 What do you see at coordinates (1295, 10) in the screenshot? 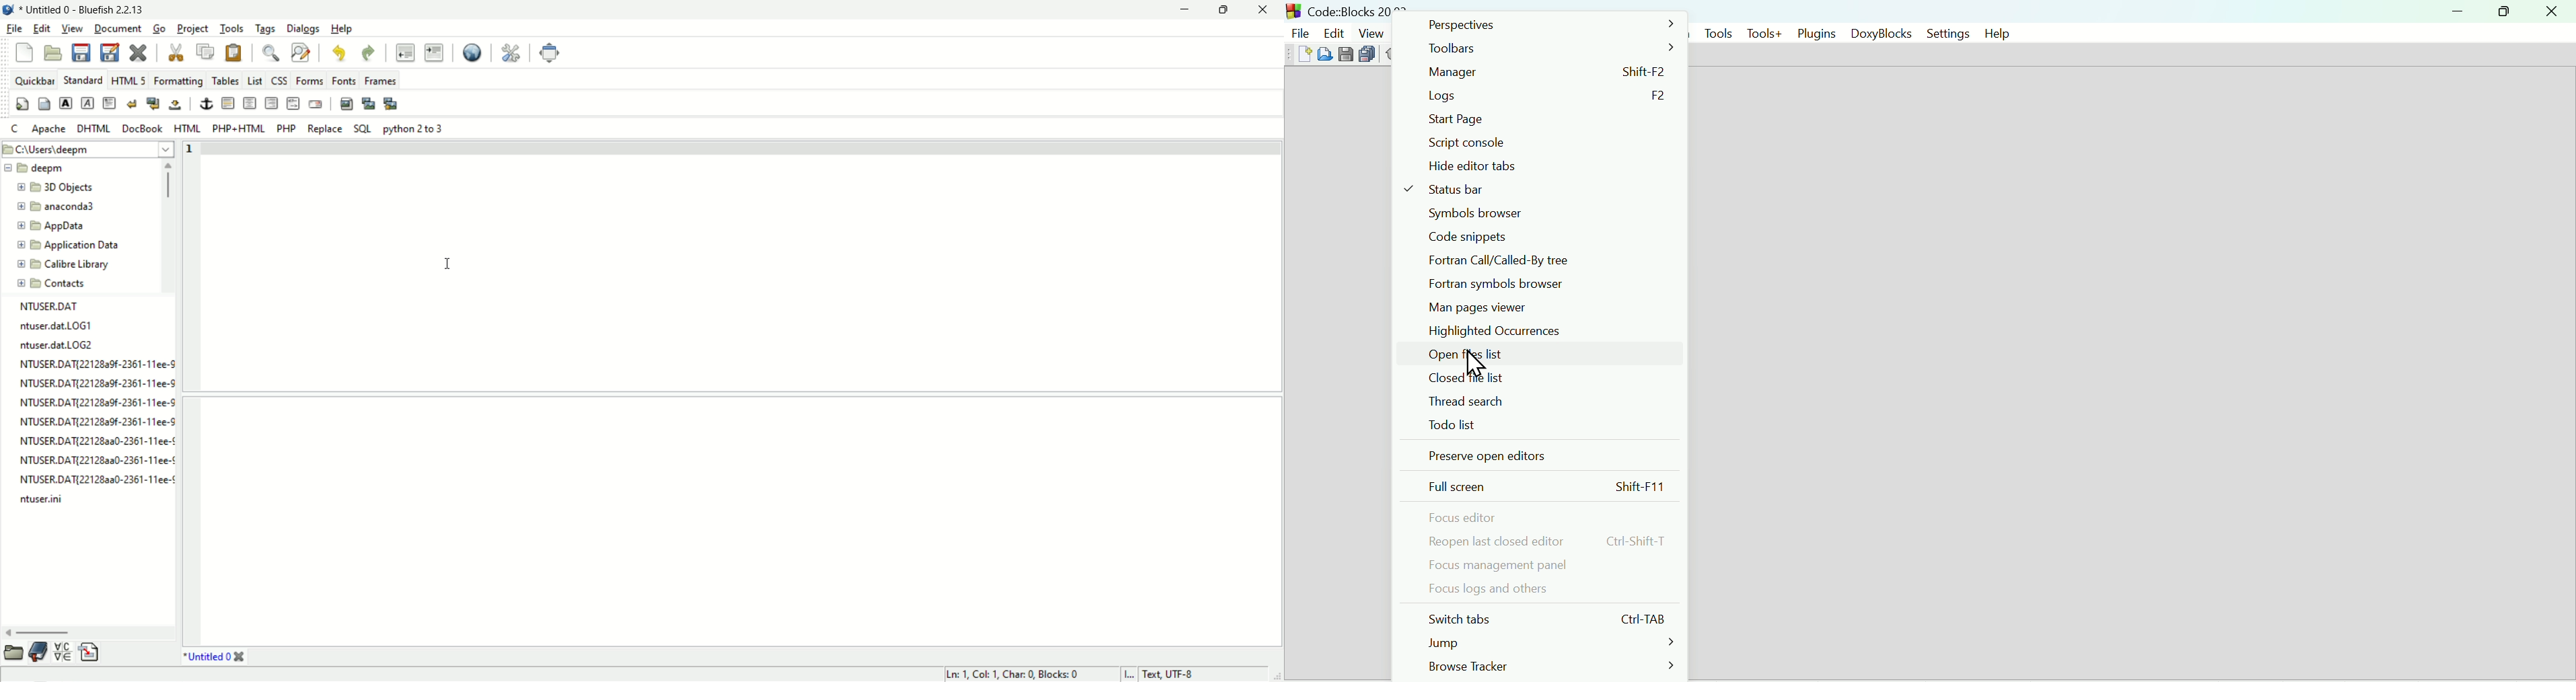
I see `Code Blocks Desktop icon` at bounding box center [1295, 10].